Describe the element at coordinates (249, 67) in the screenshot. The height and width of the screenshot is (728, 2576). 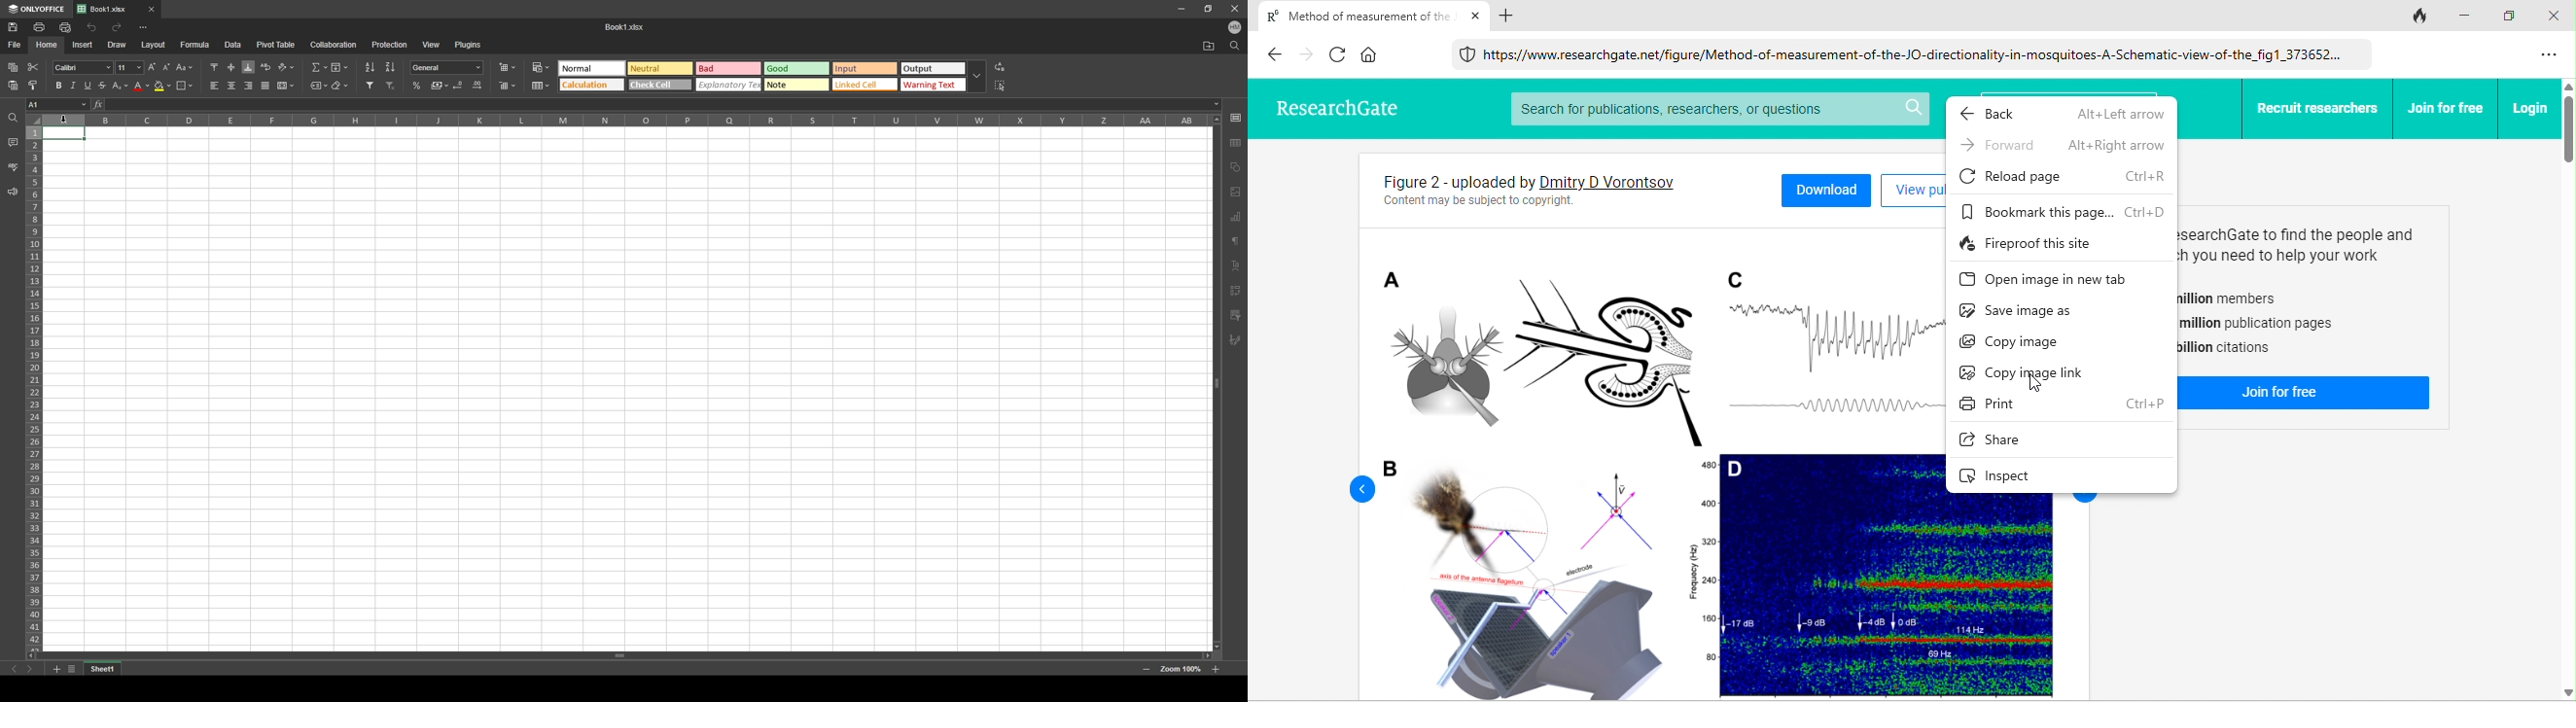
I see `align bottom` at that location.